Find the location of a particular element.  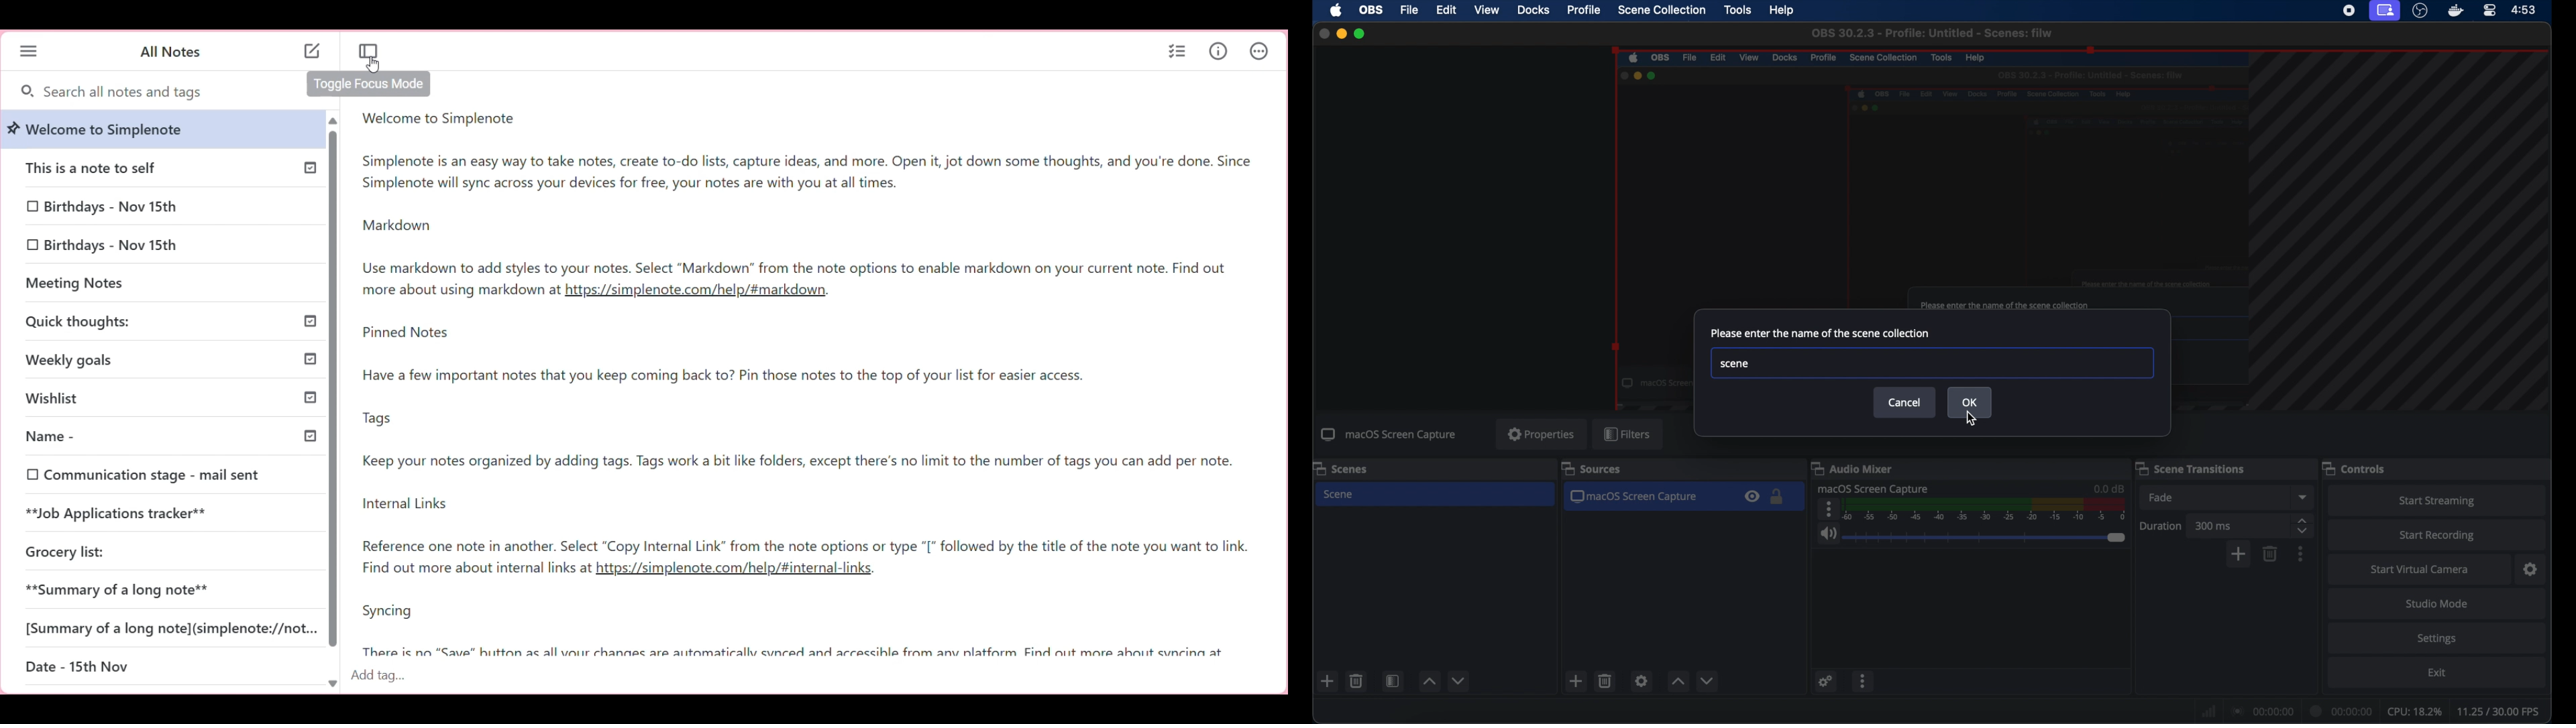

ok is located at coordinates (1970, 402).